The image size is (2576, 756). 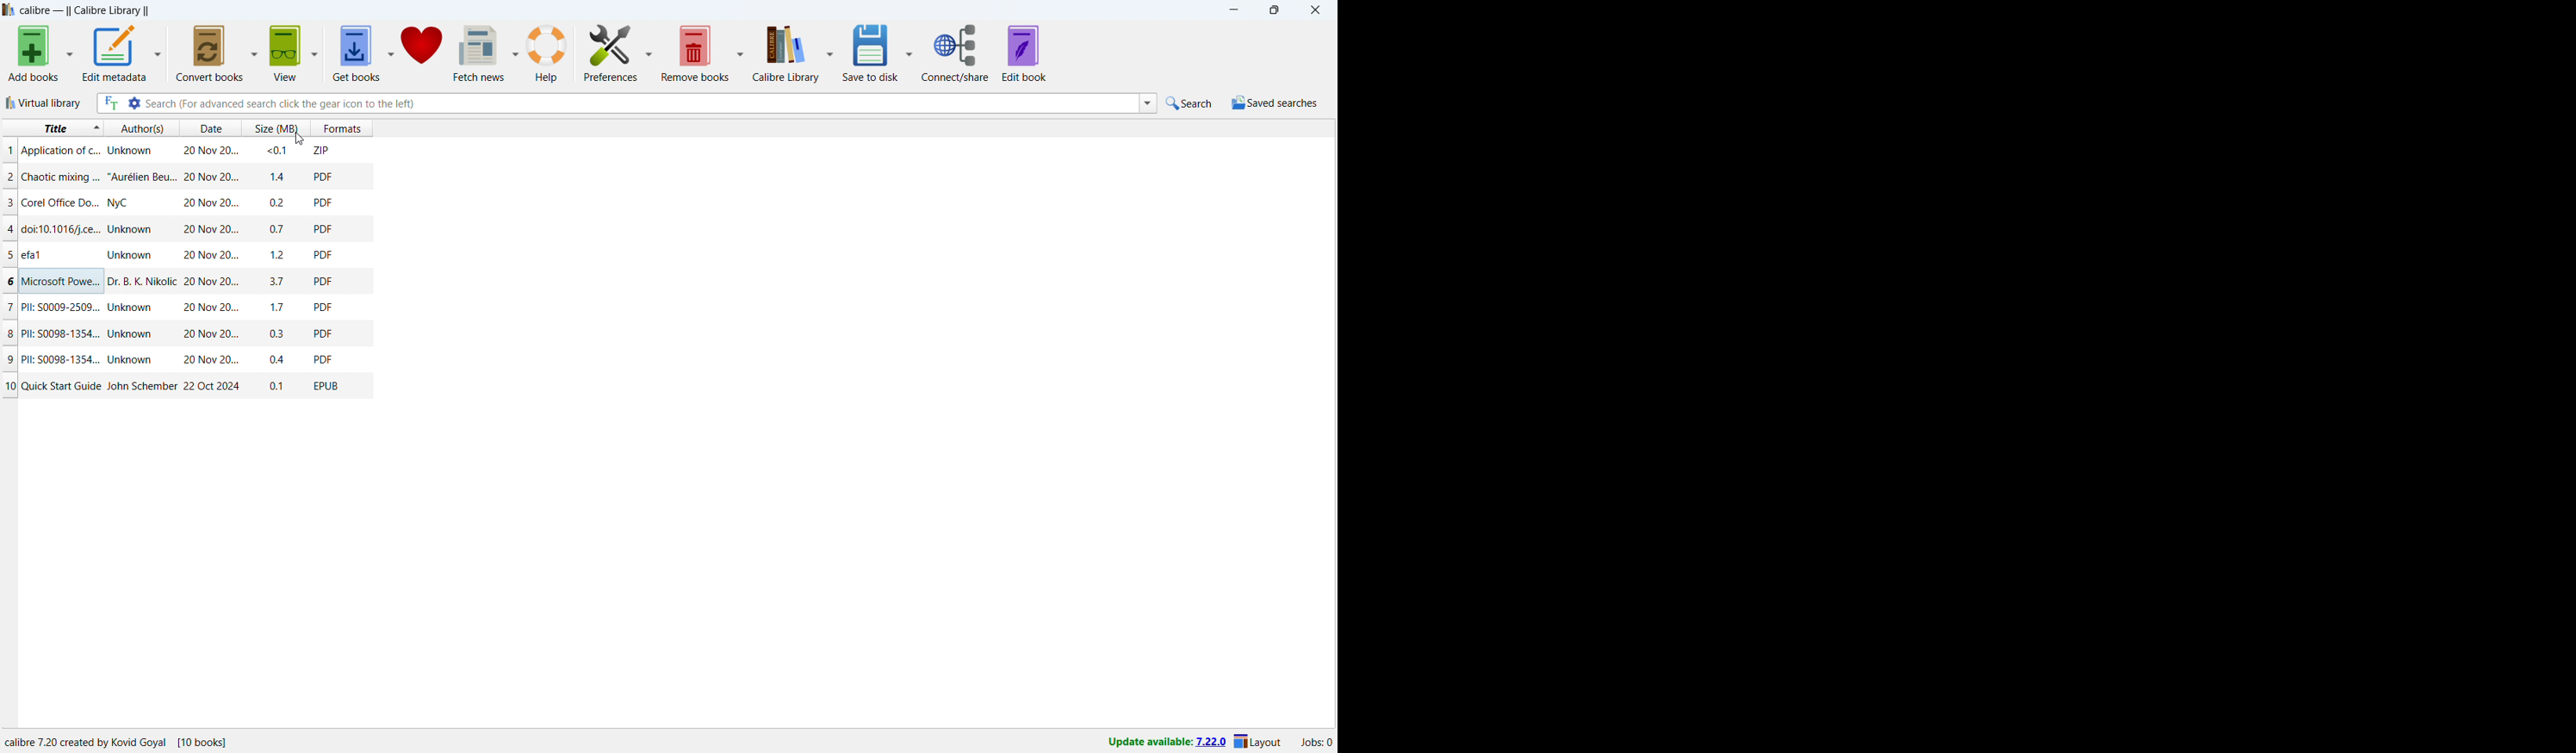 What do you see at coordinates (1600, 712) in the screenshot?
I see `Add` at bounding box center [1600, 712].